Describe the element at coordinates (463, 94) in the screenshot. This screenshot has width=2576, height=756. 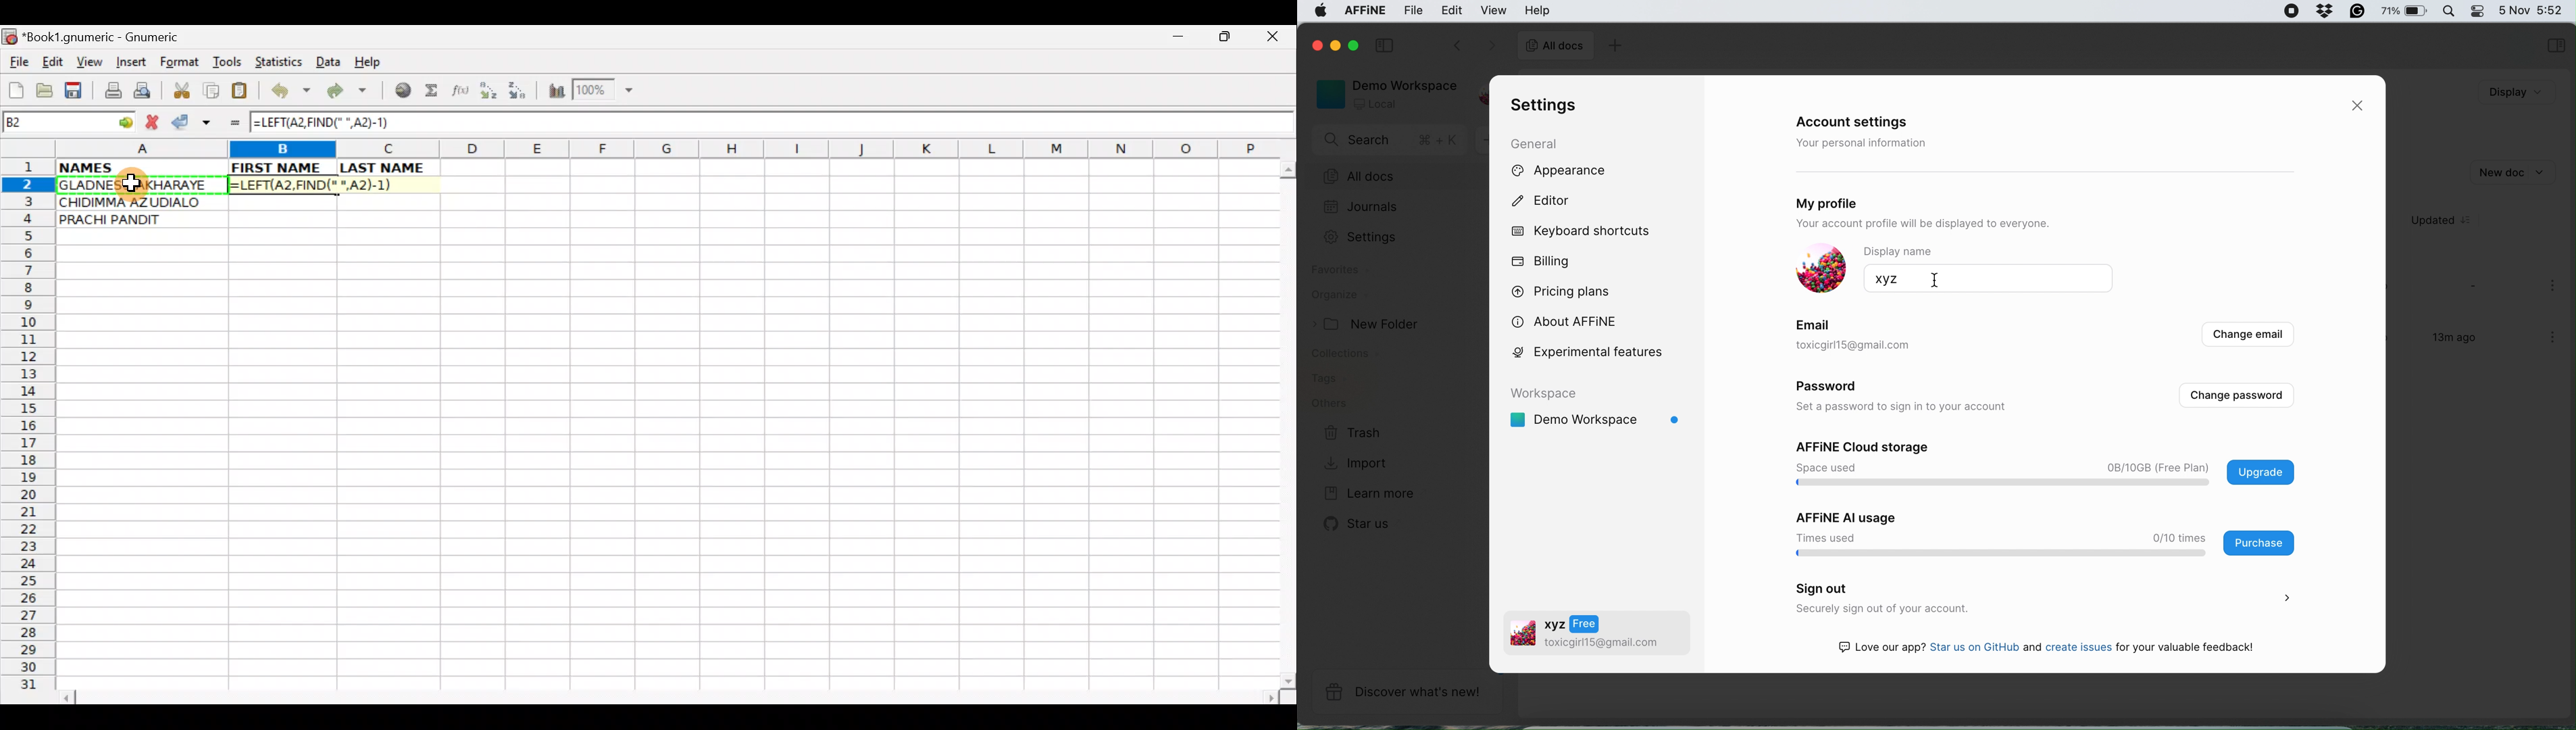
I see `Edit function in the current cell` at that location.